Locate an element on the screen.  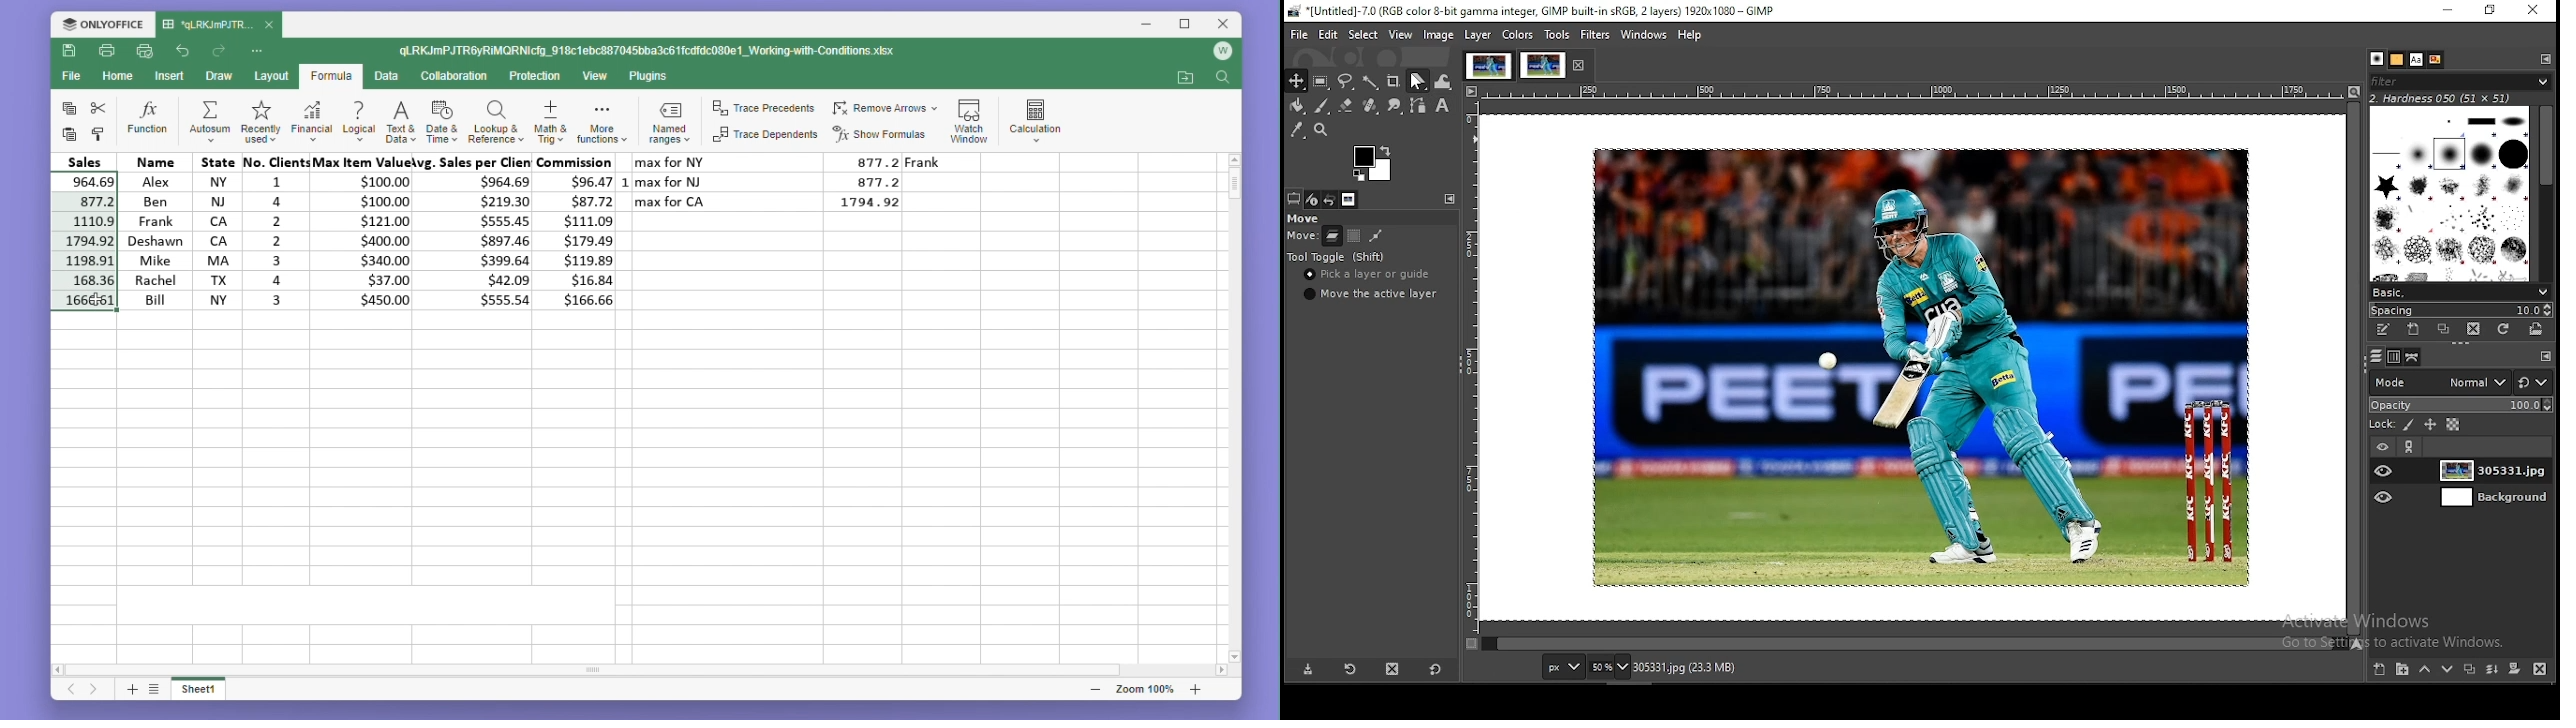
scroll down is located at coordinates (1235, 656).